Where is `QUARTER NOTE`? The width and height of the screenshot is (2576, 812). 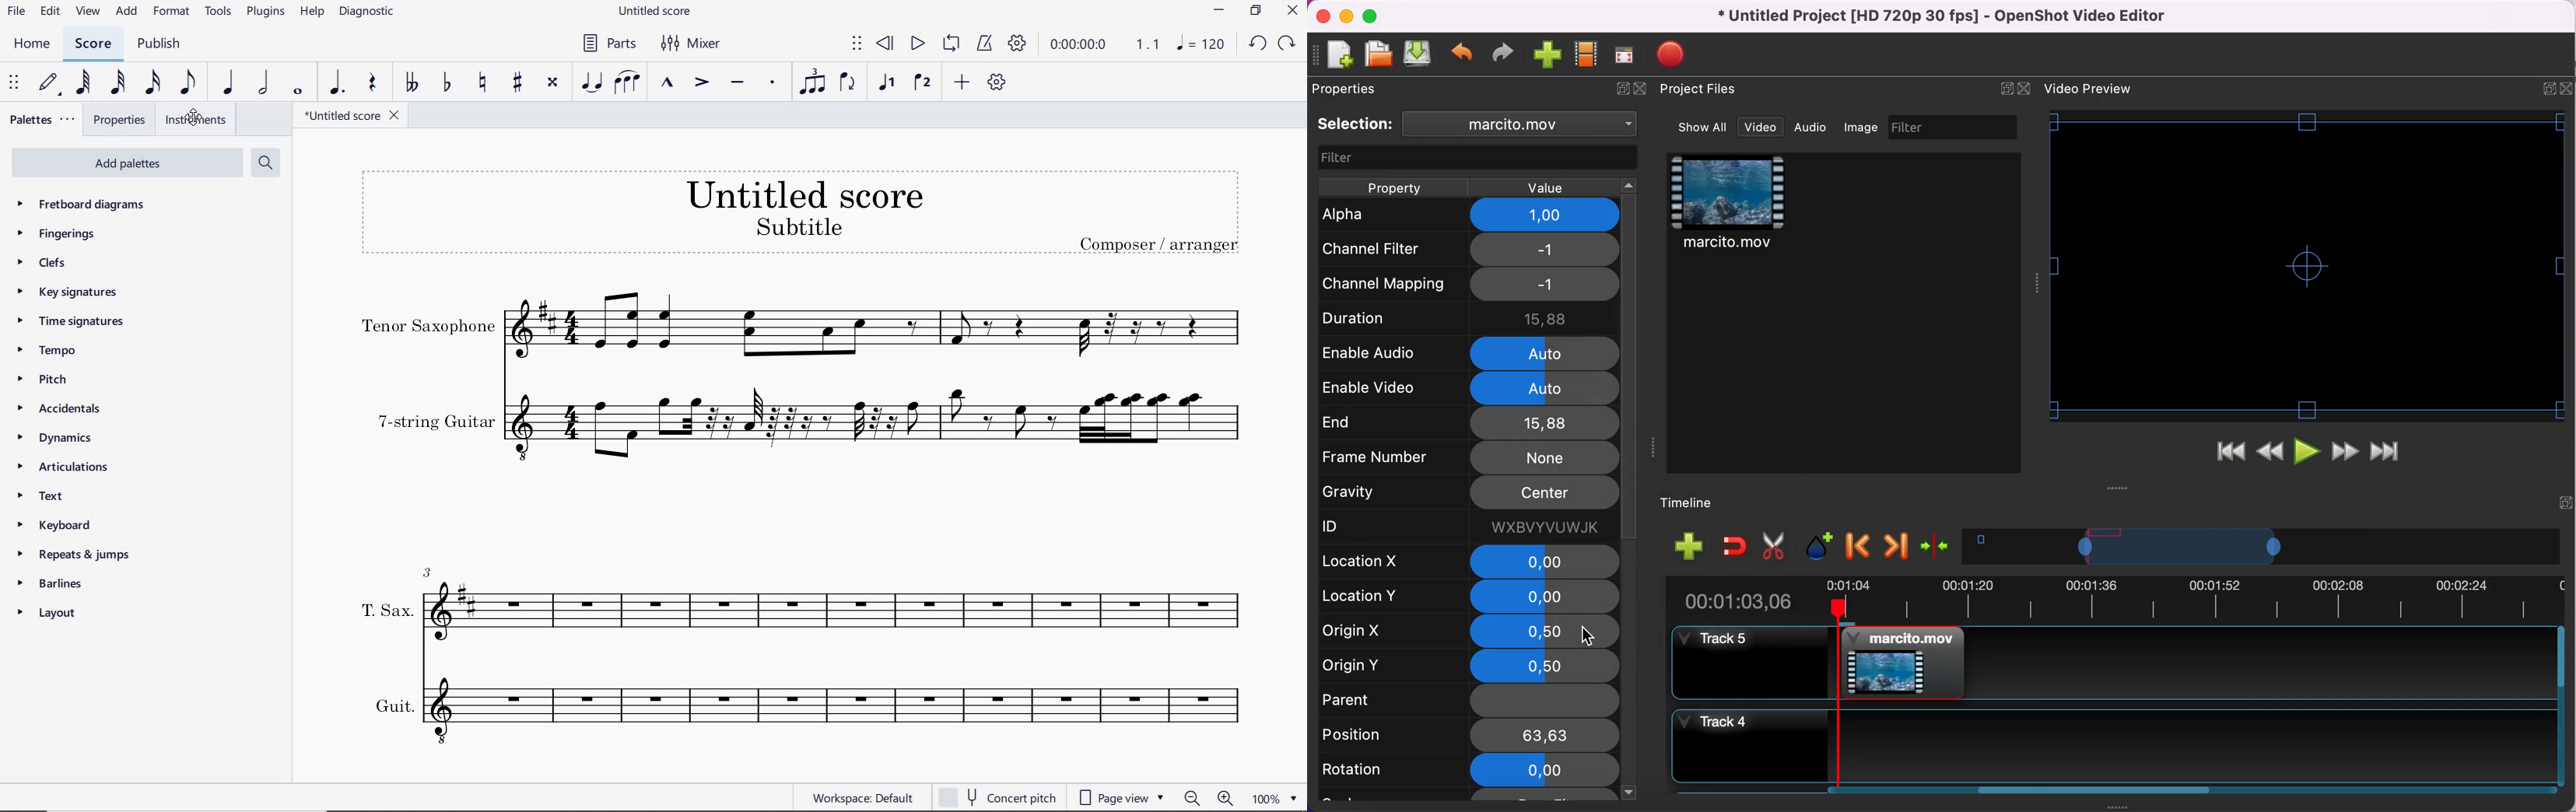
QUARTER NOTE is located at coordinates (230, 82).